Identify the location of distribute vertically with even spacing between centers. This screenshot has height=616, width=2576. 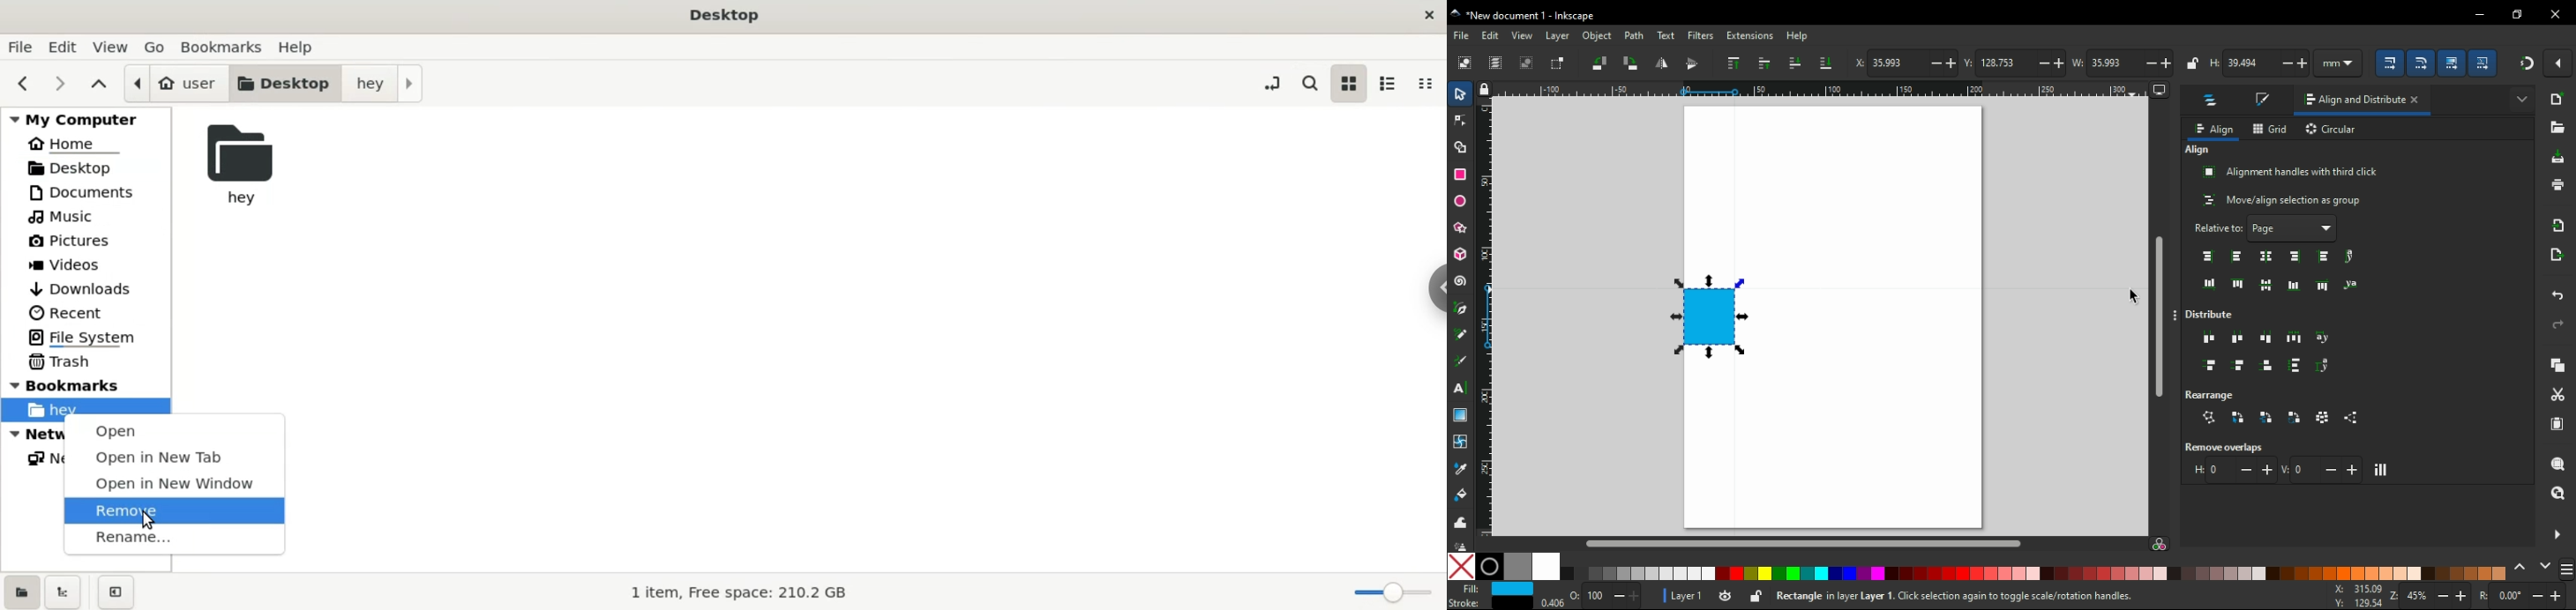
(2238, 365).